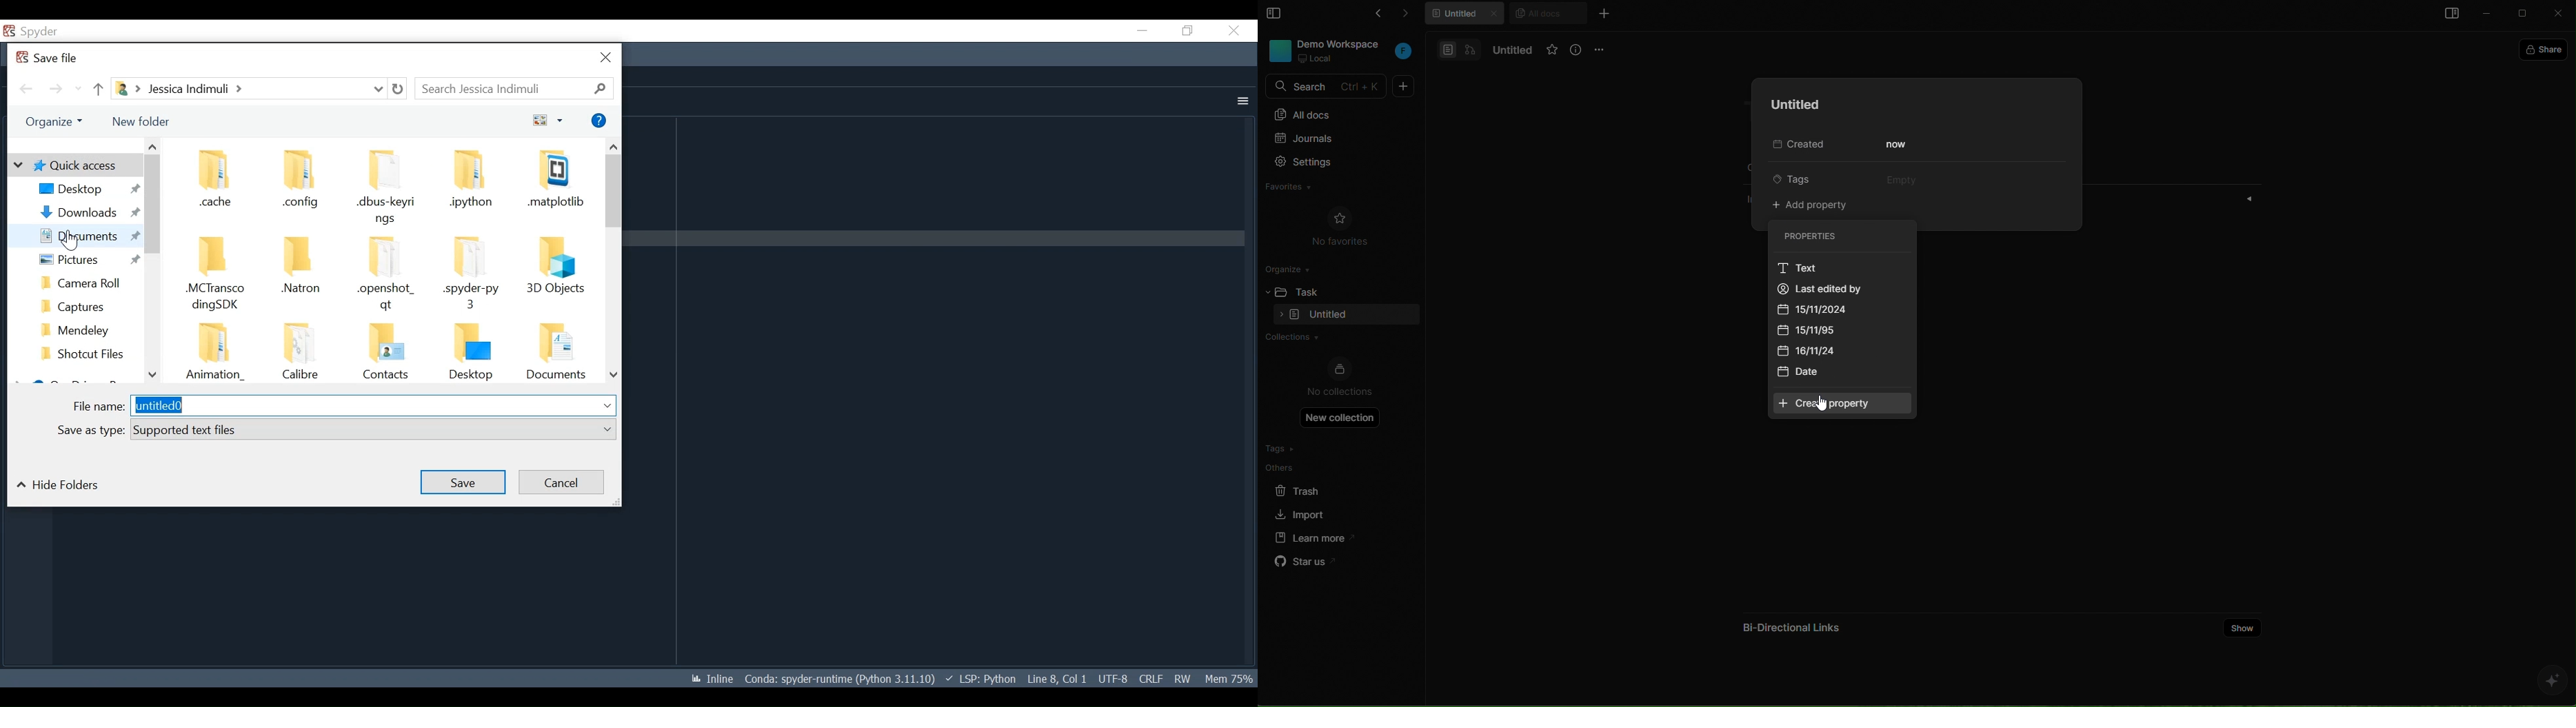 The height and width of the screenshot is (728, 2576). What do you see at coordinates (218, 181) in the screenshot?
I see `.cache` at bounding box center [218, 181].